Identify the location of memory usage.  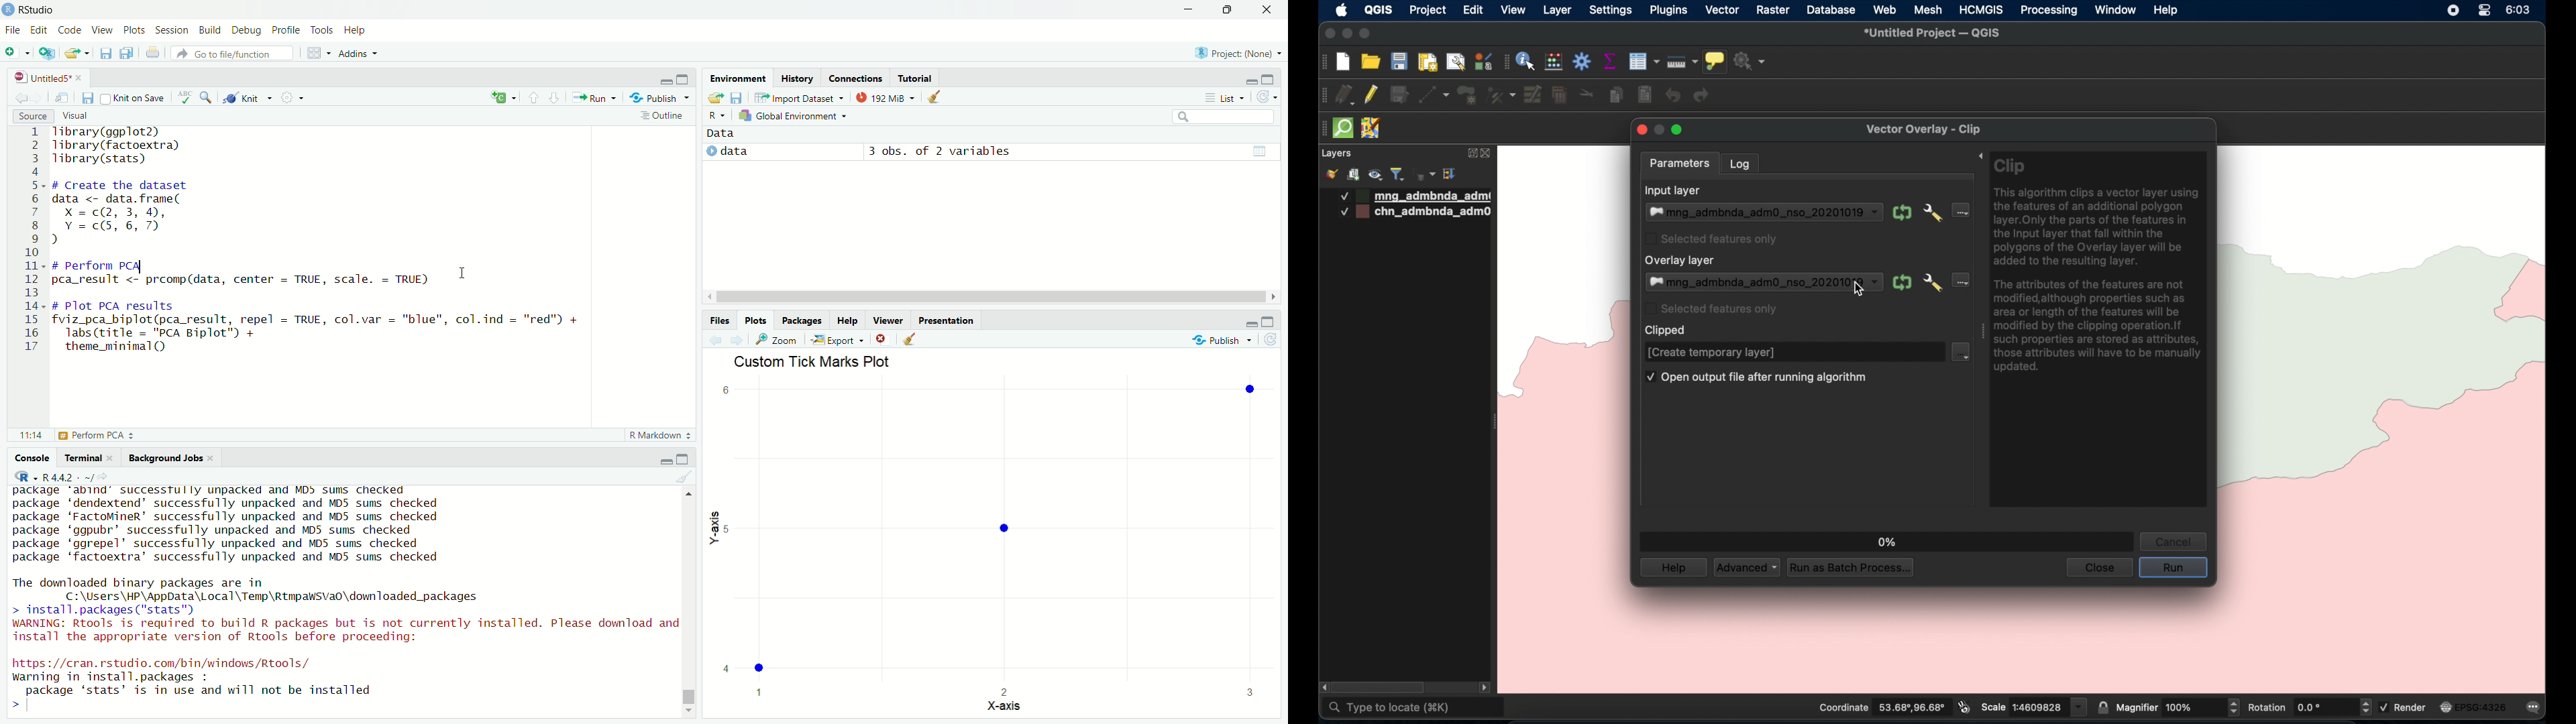
(885, 97).